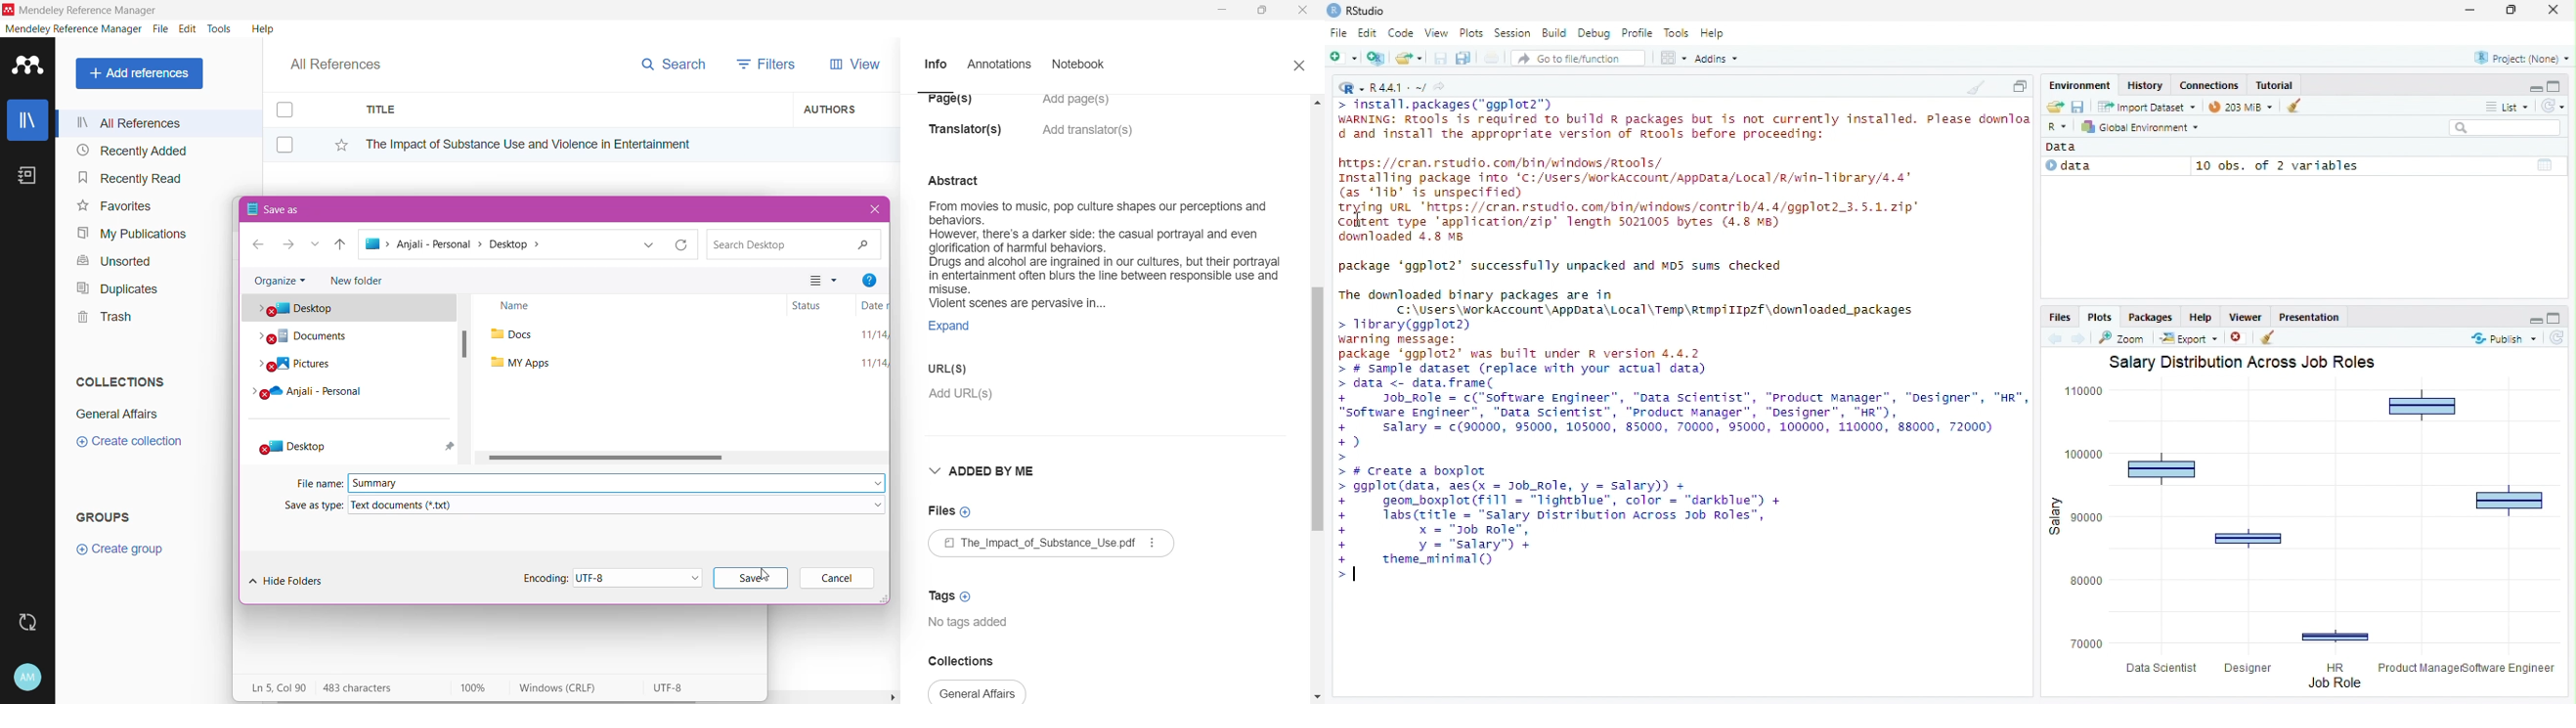 The image size is (2576, 728). I want to click on Move up one path back, so click(342, 247).